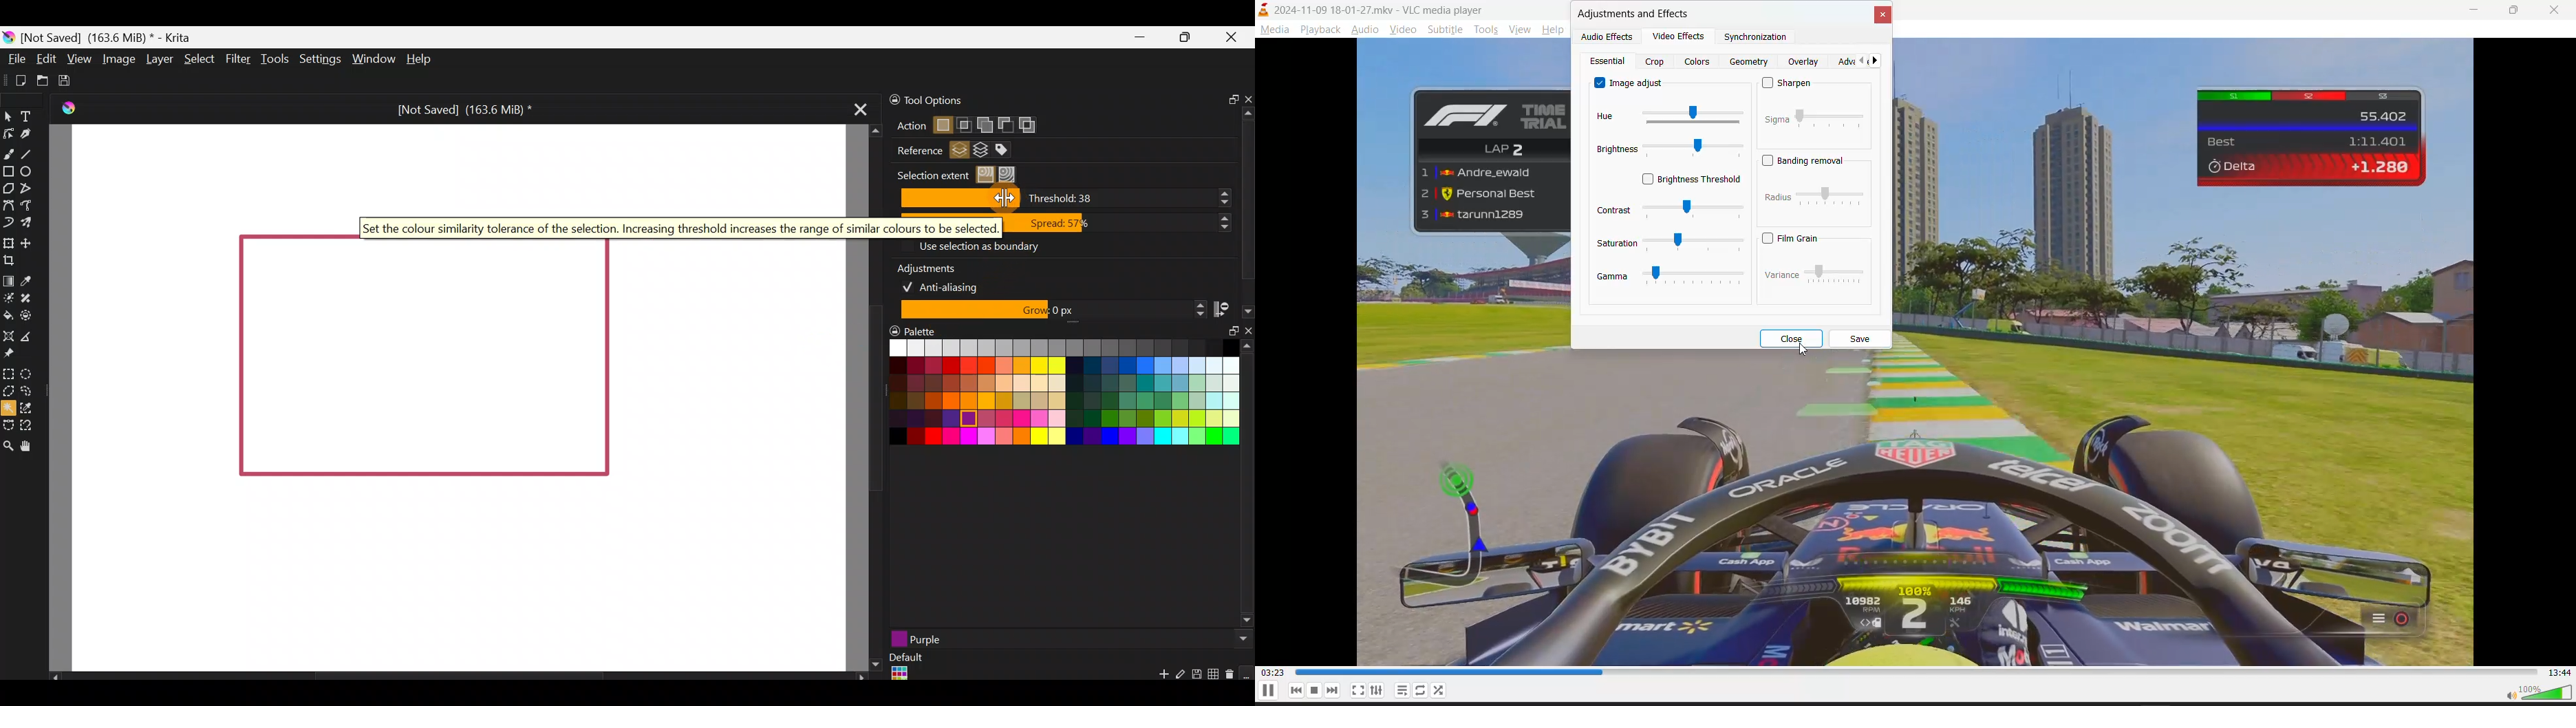  Describe the element at coordinates (10, 118) in the screenshot. I see `Select shapes tool` at that location.